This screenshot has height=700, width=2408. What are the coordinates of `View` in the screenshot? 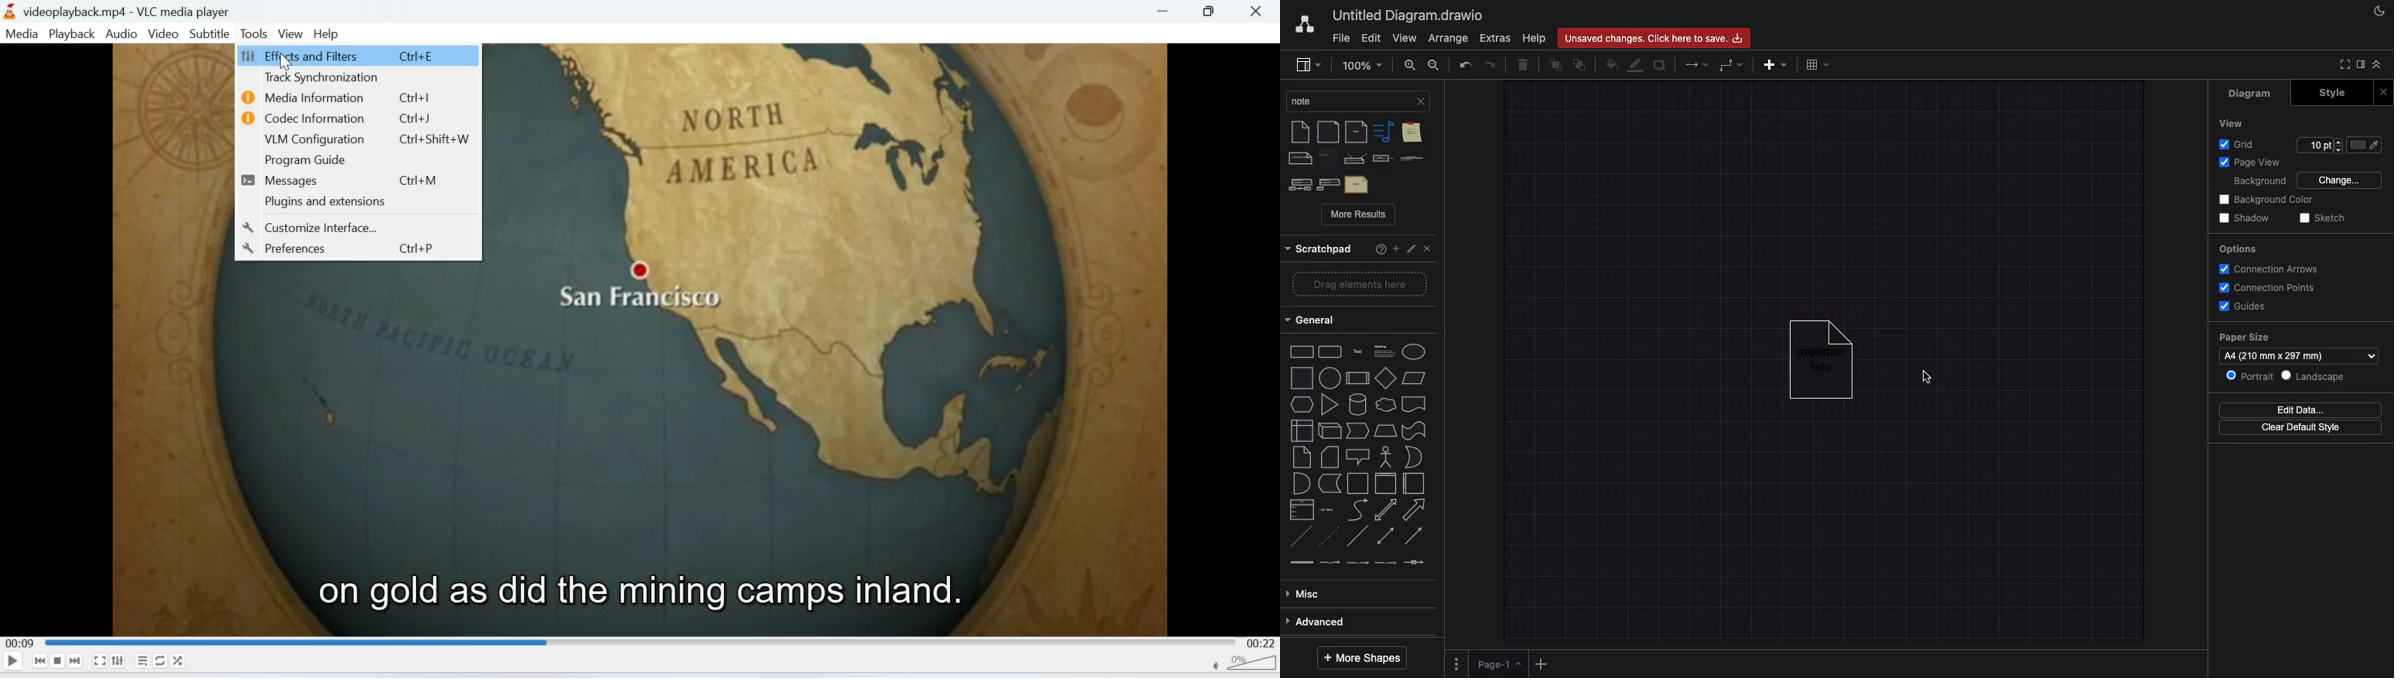 It's located at (2236, 122).